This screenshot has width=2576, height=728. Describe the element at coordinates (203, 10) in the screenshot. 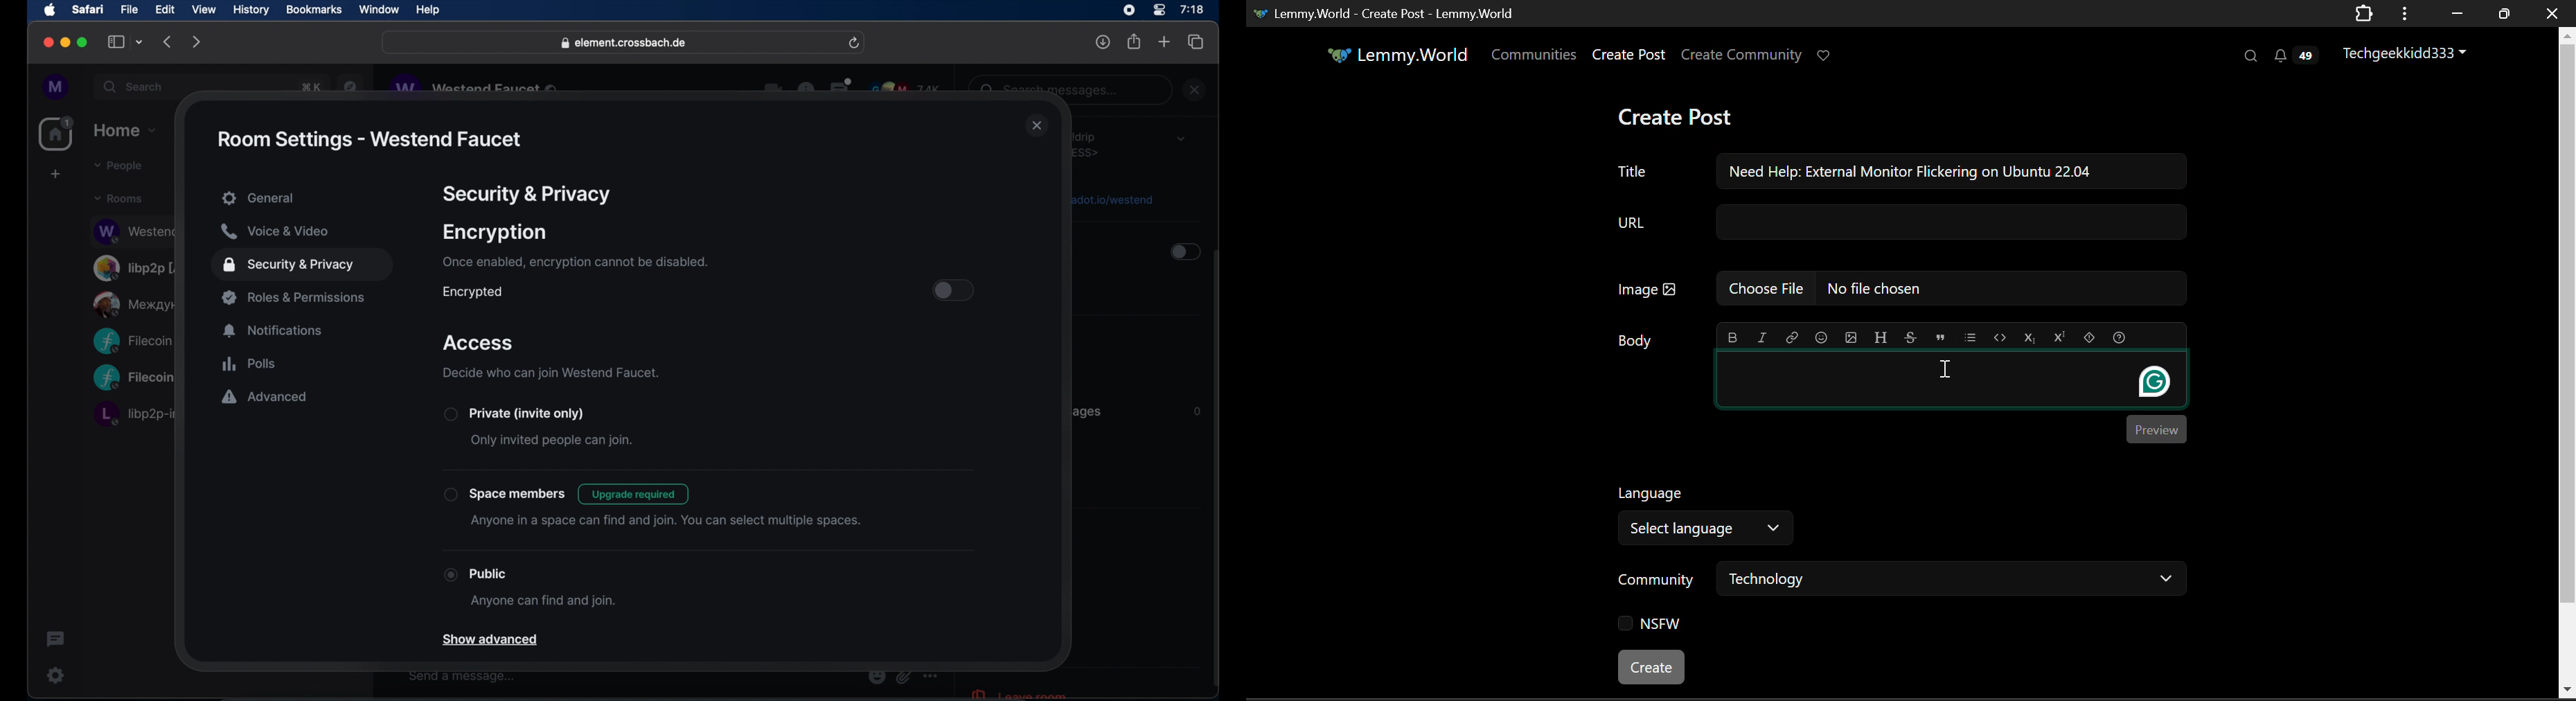

I see `view` at that location.